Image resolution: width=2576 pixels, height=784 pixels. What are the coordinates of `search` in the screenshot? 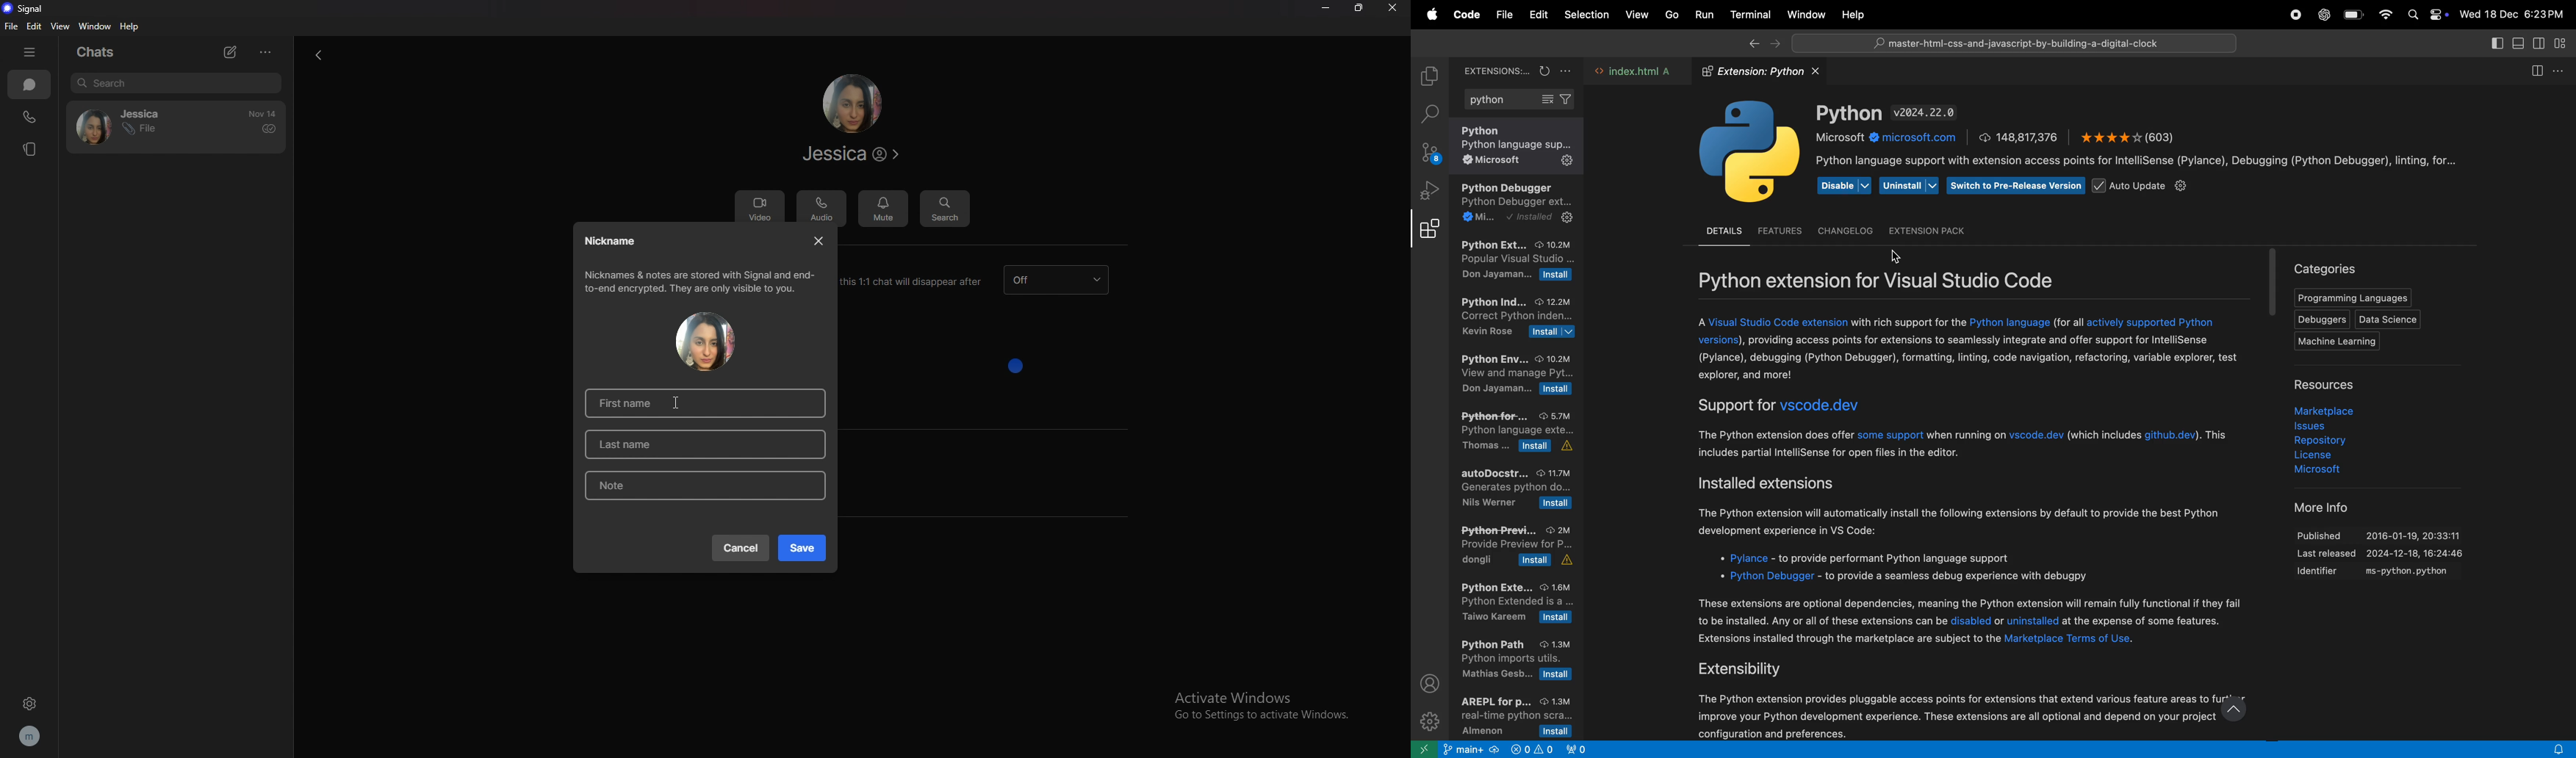 It's located at (177, 83).